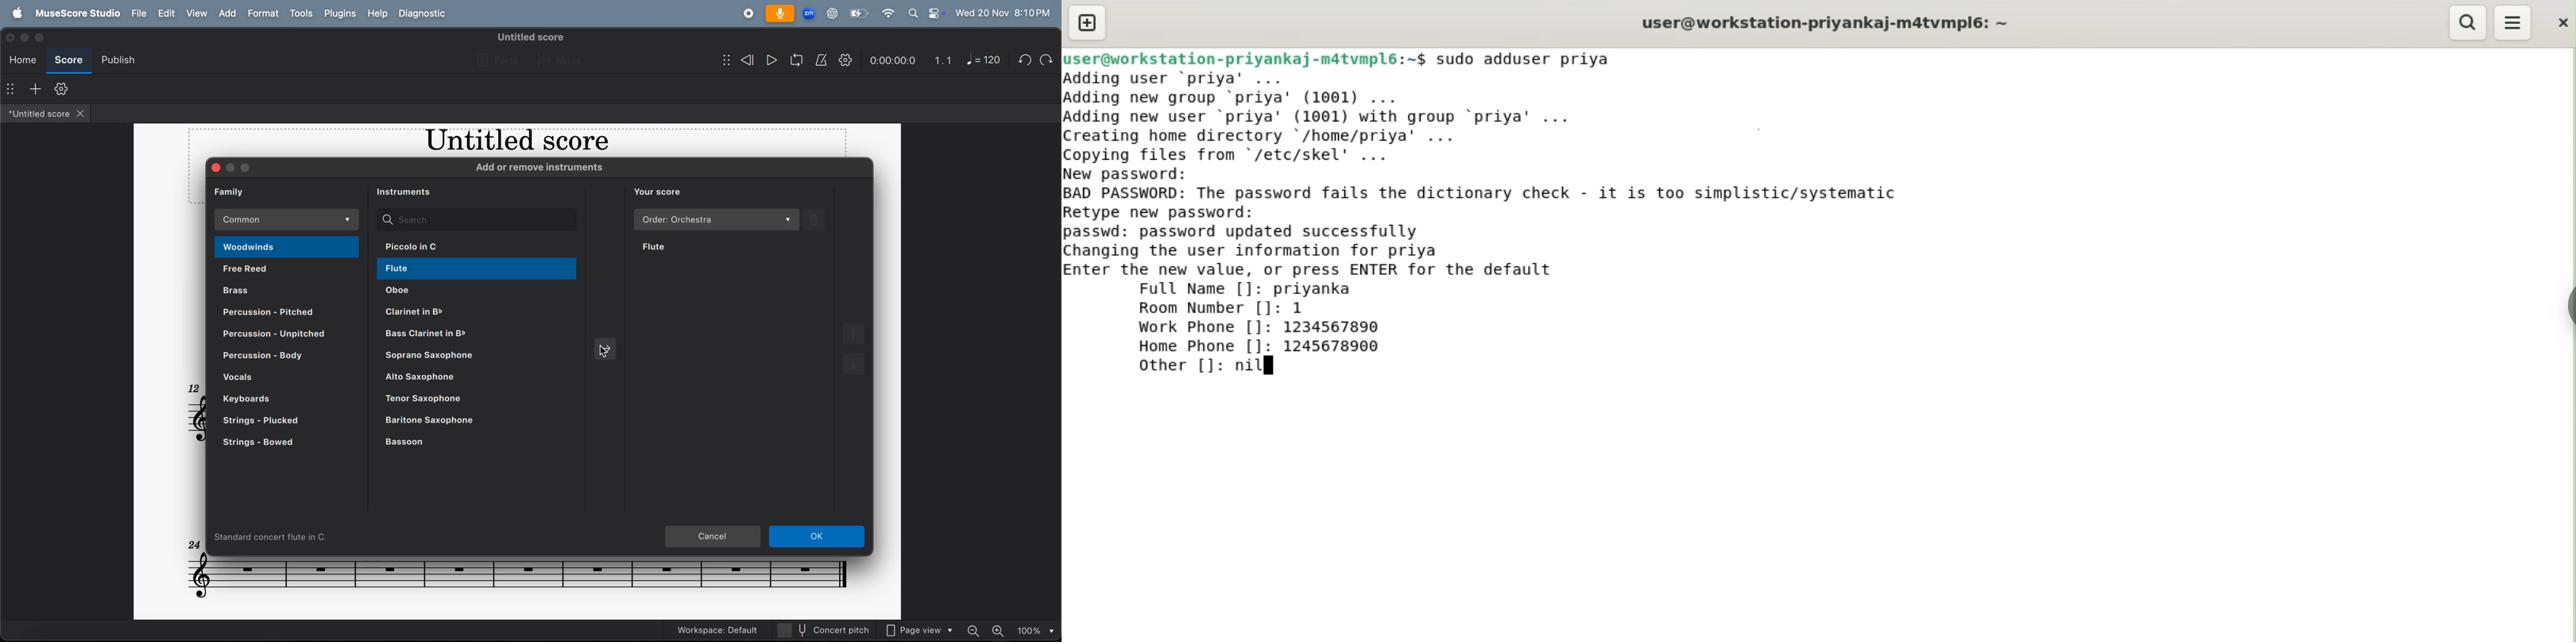 The width and height of the screenshot is (2576, 644). What do you see at coordinates (290, 270) in the screenshot?
I see `free reed` at bounding box center [290, 270].